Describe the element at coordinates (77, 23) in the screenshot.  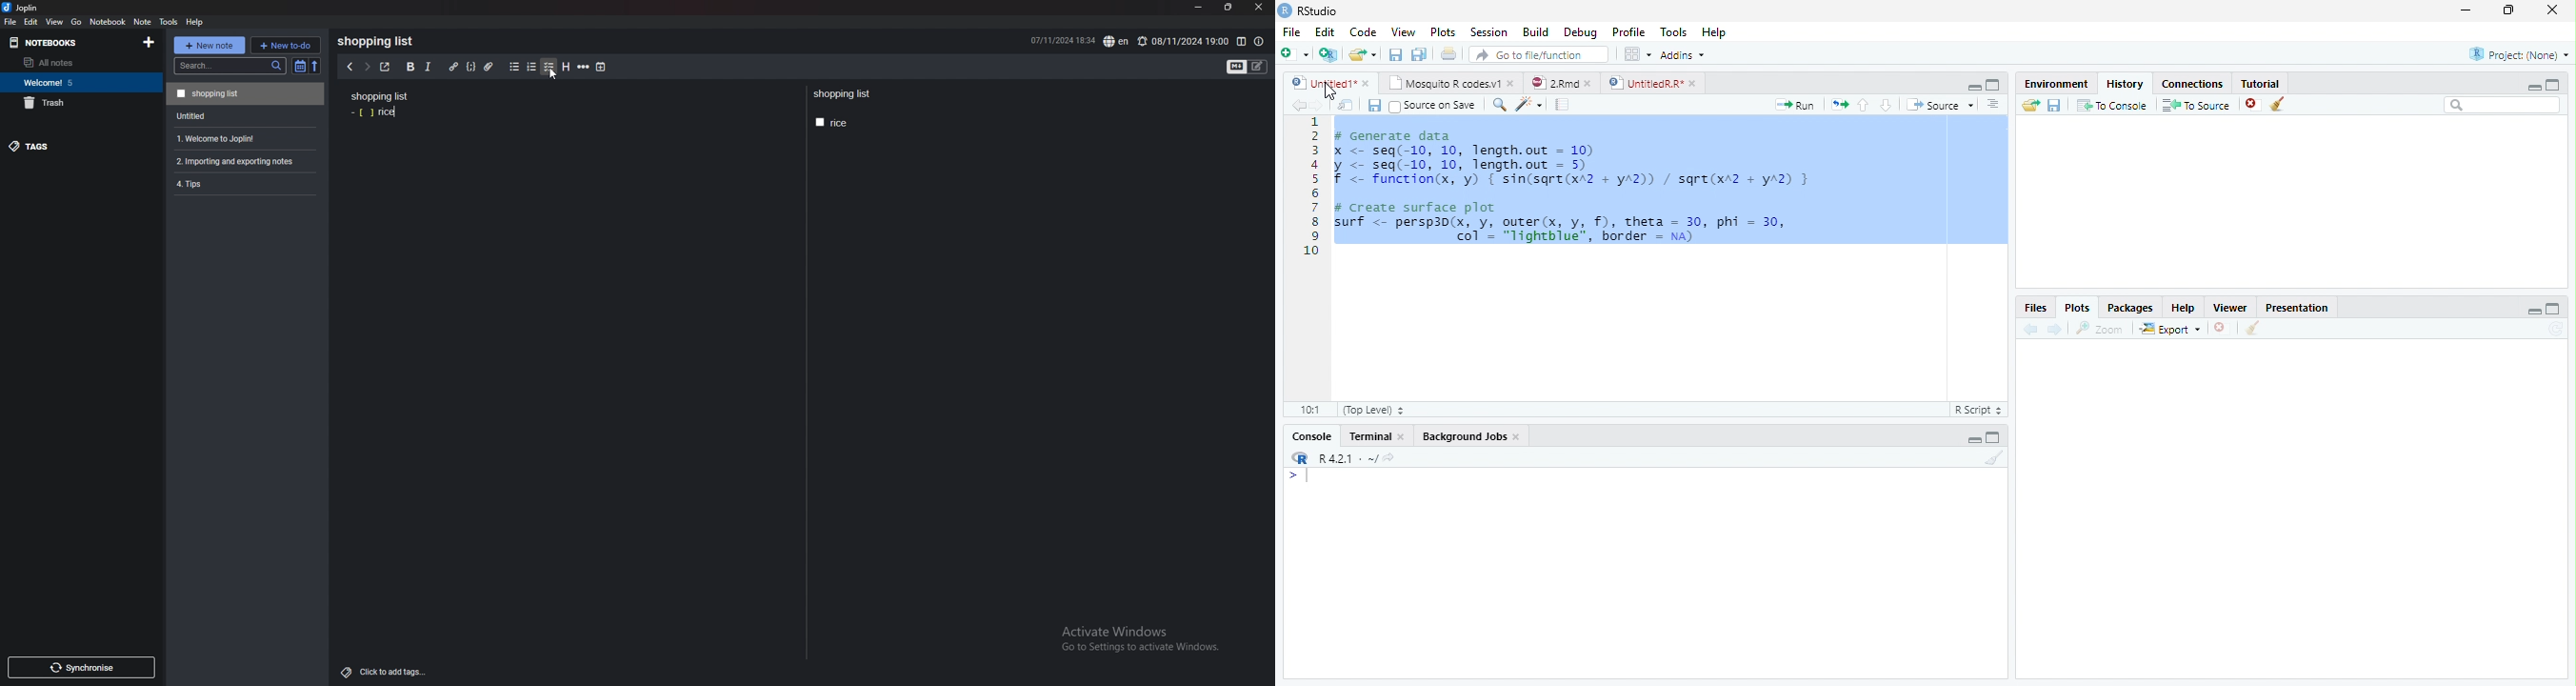
I see `go` at that location.